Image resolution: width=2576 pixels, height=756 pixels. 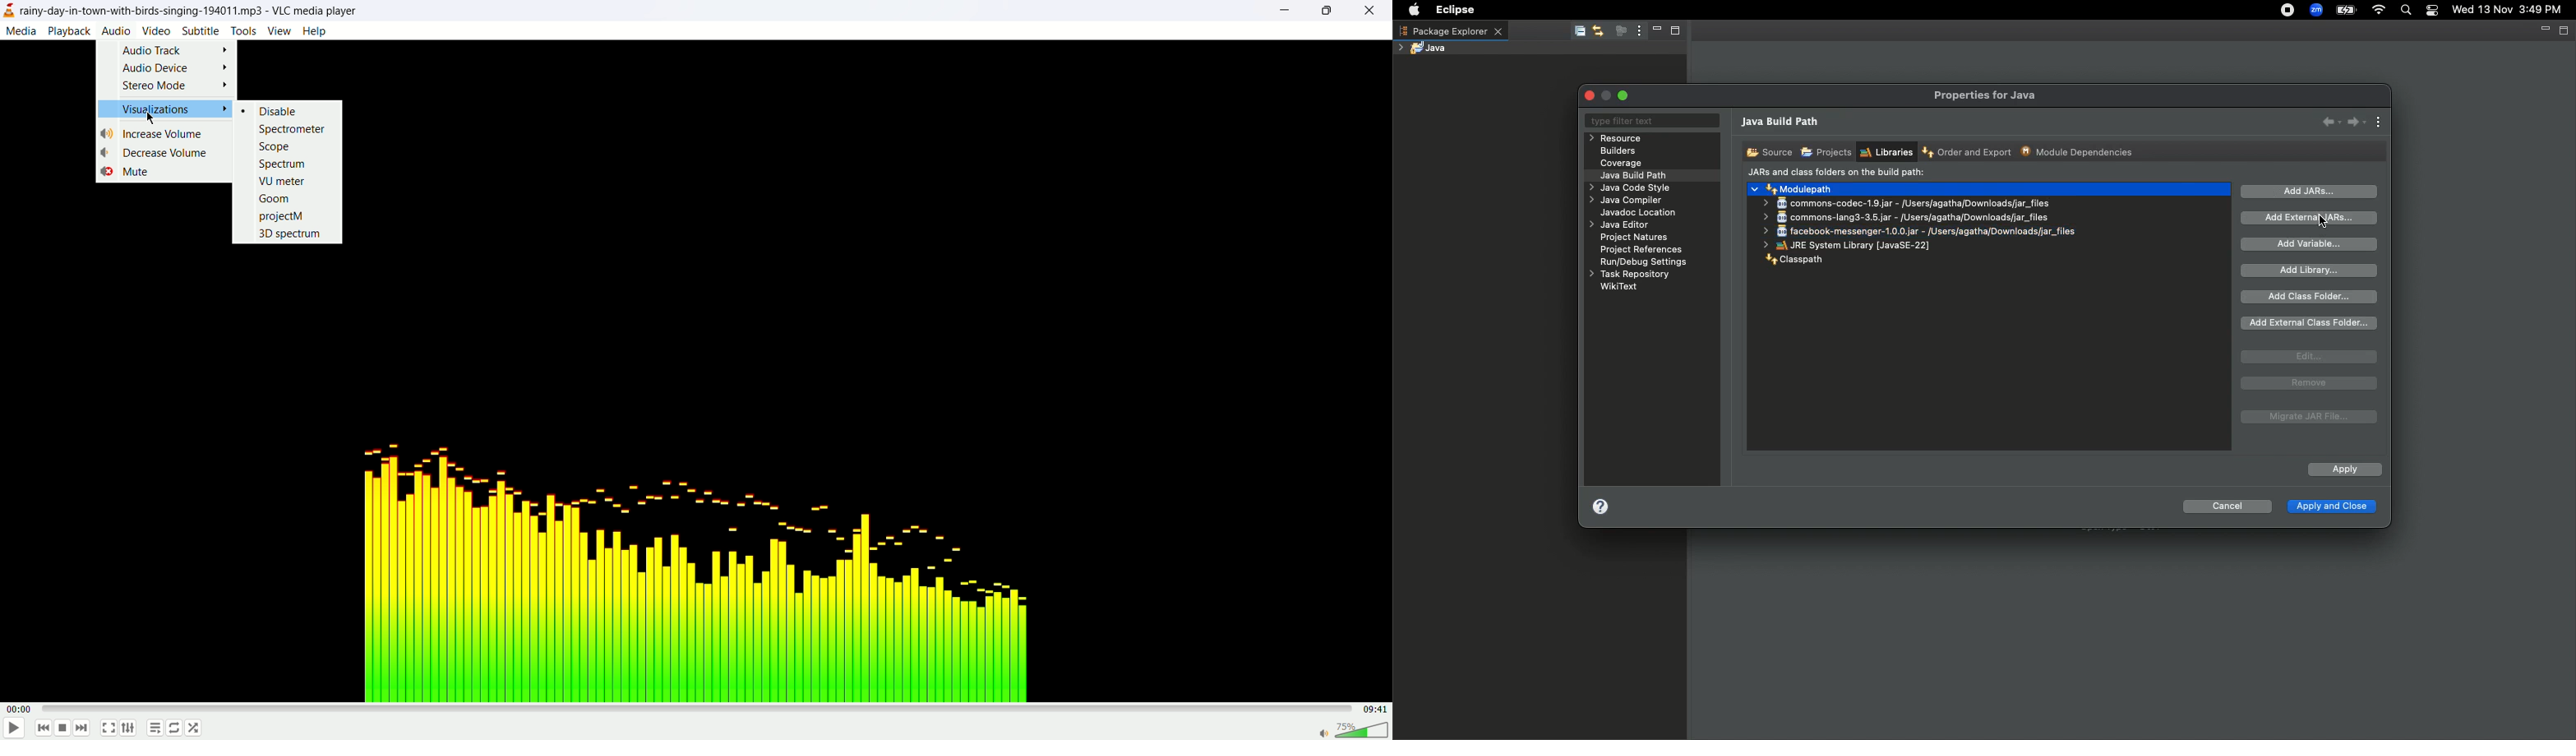 I want to click on Cursor, so click(x=153, y=118).